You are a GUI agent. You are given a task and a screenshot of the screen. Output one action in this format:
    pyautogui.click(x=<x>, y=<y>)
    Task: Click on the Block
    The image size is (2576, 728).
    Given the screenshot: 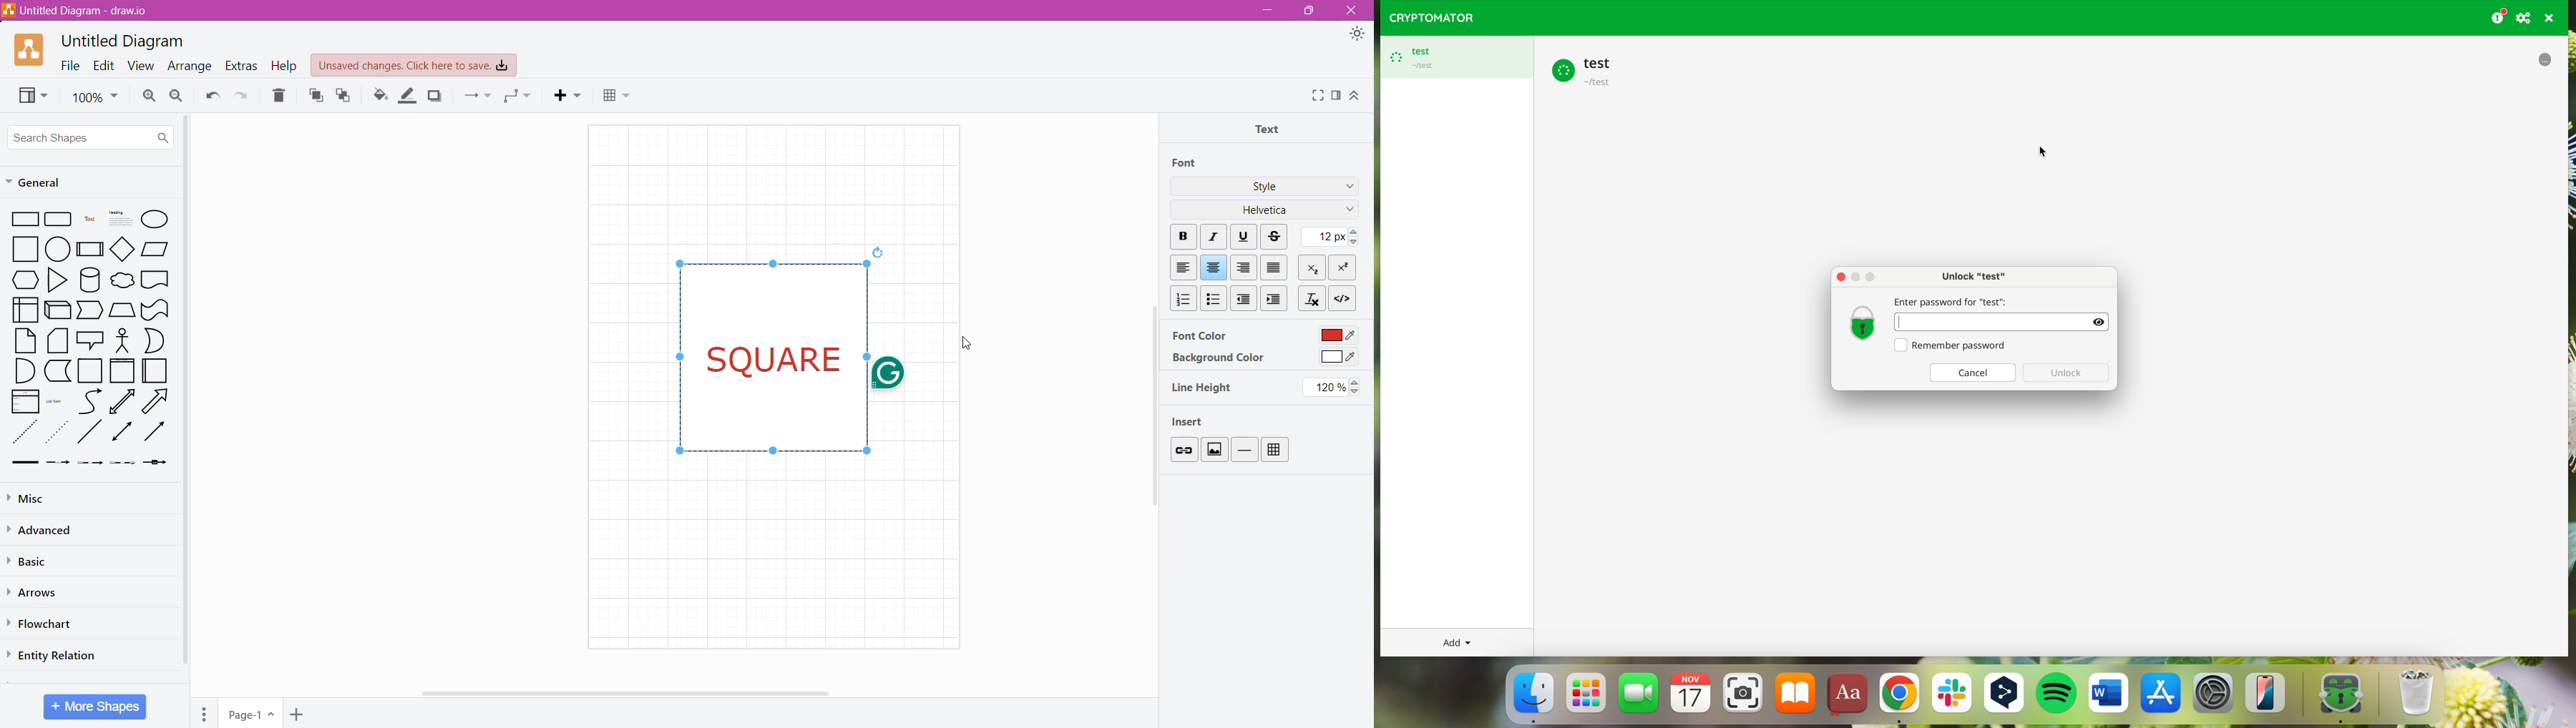 What is the action you would take?
    pyautogui.click(x=1274, y=267)
    